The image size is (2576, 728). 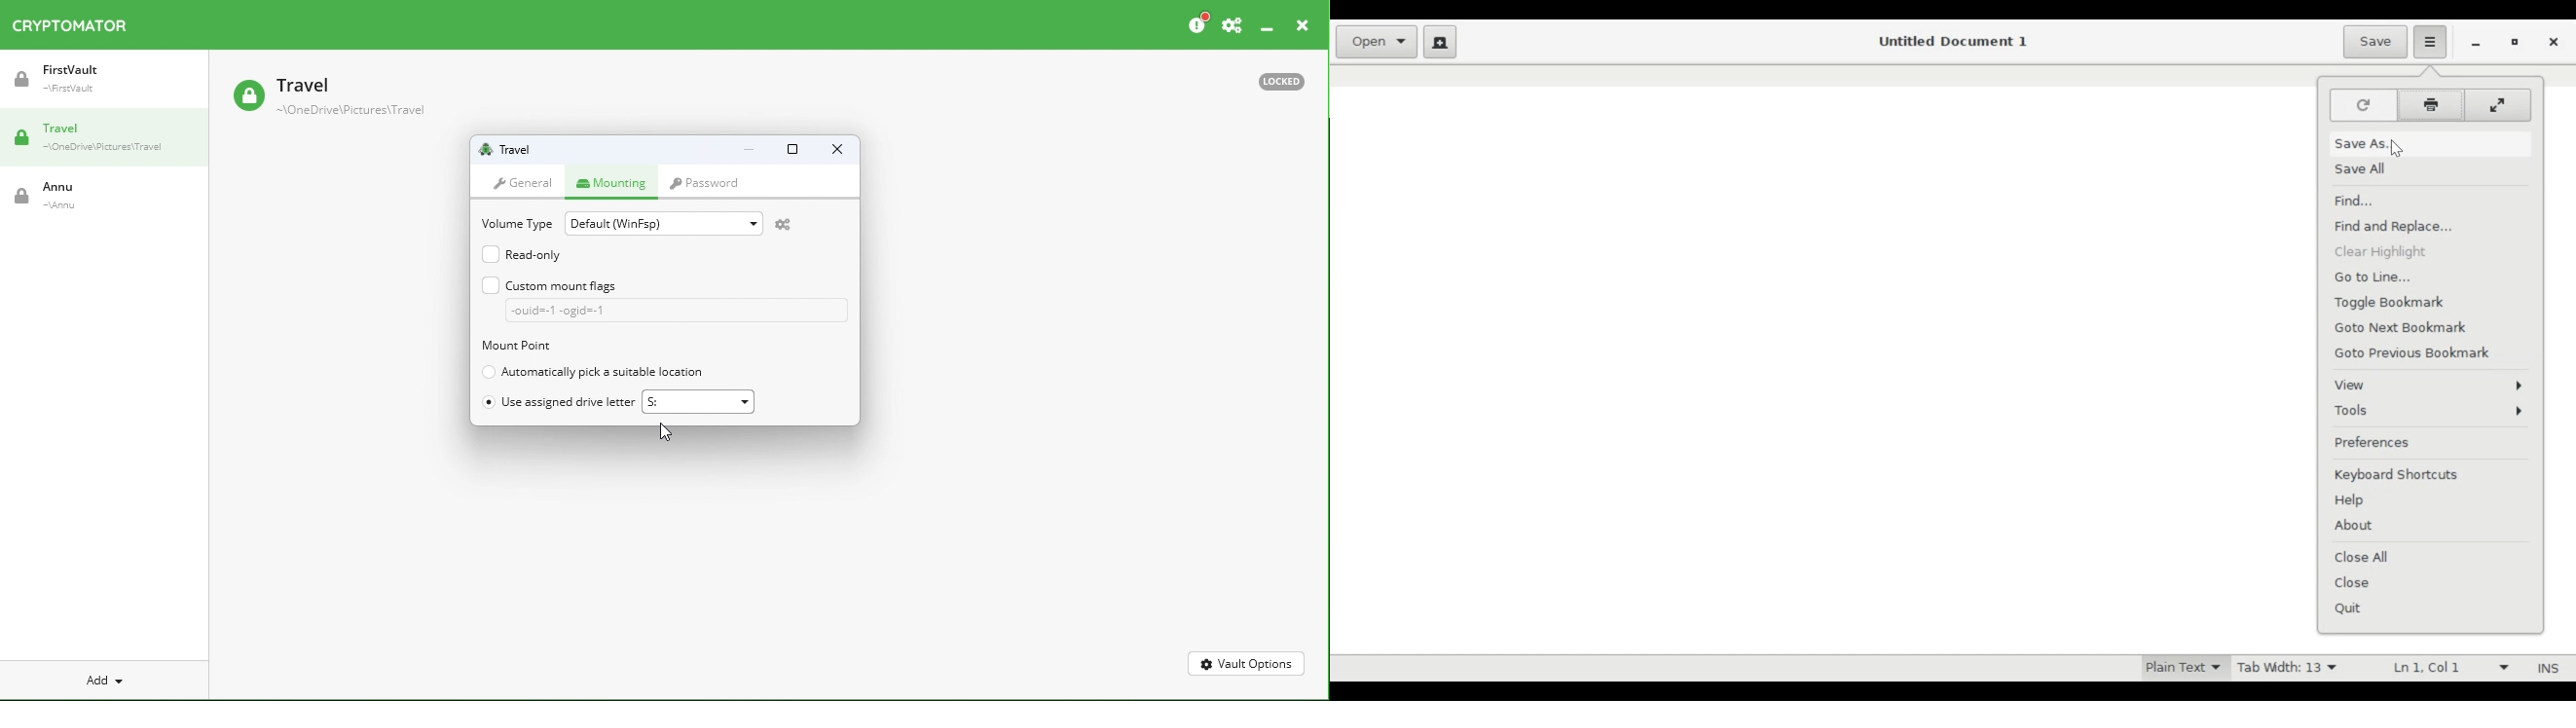 I want to click on General, so click(x=527, y=180).